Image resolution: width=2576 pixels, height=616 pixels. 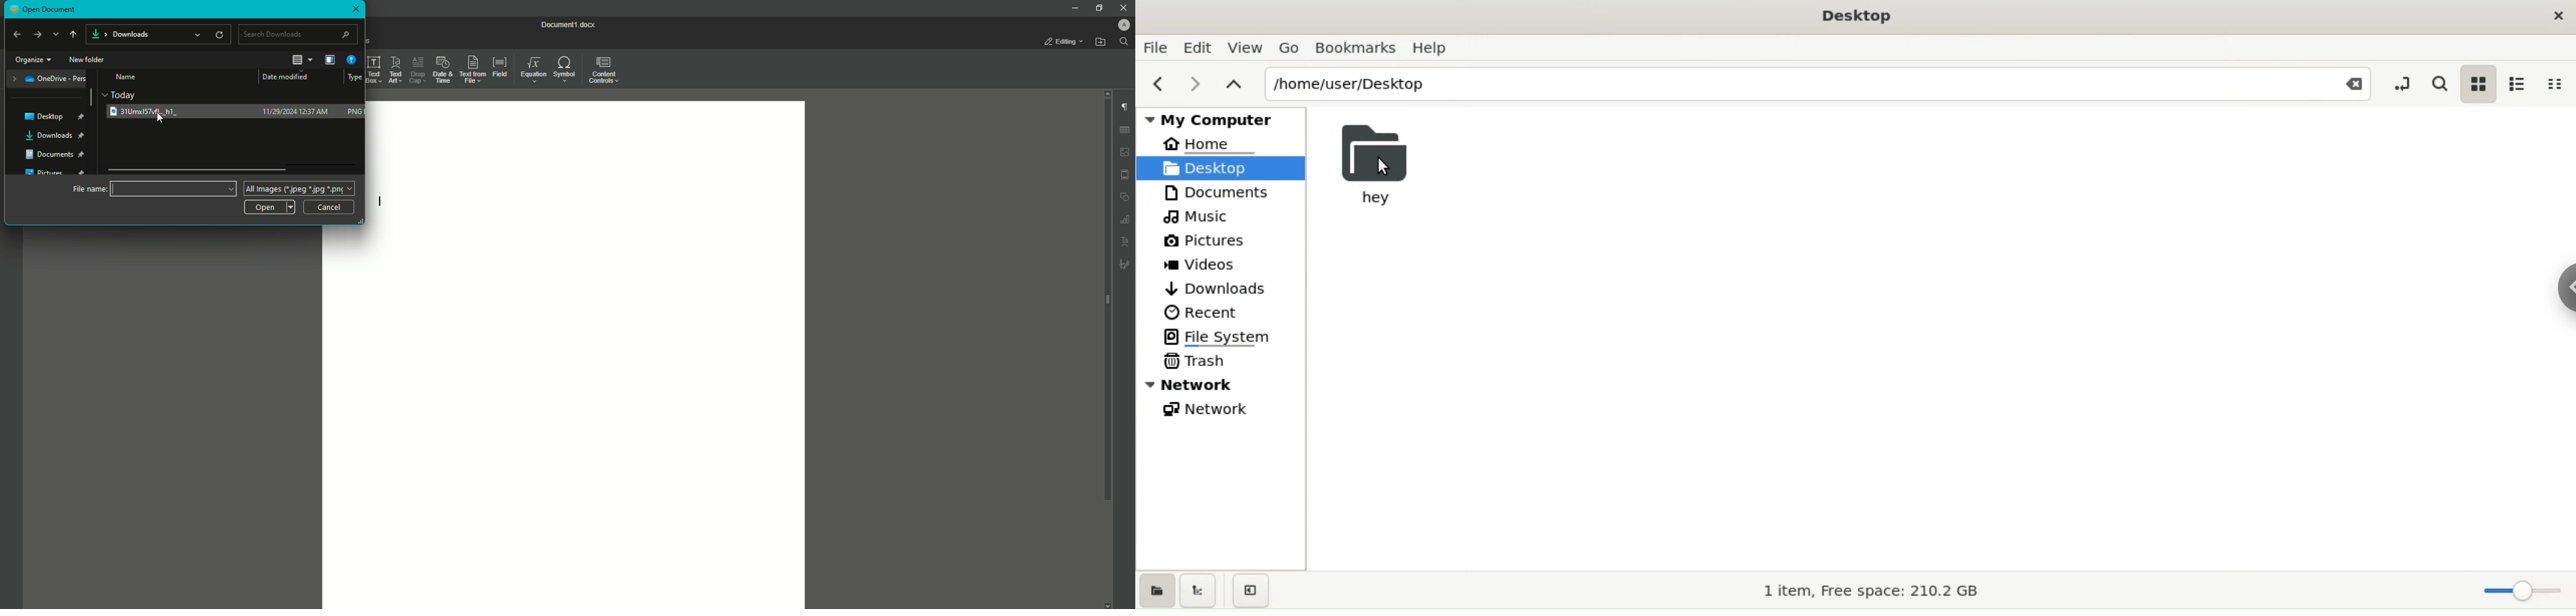 I want to click on Organize, so click(x=33, y=60).